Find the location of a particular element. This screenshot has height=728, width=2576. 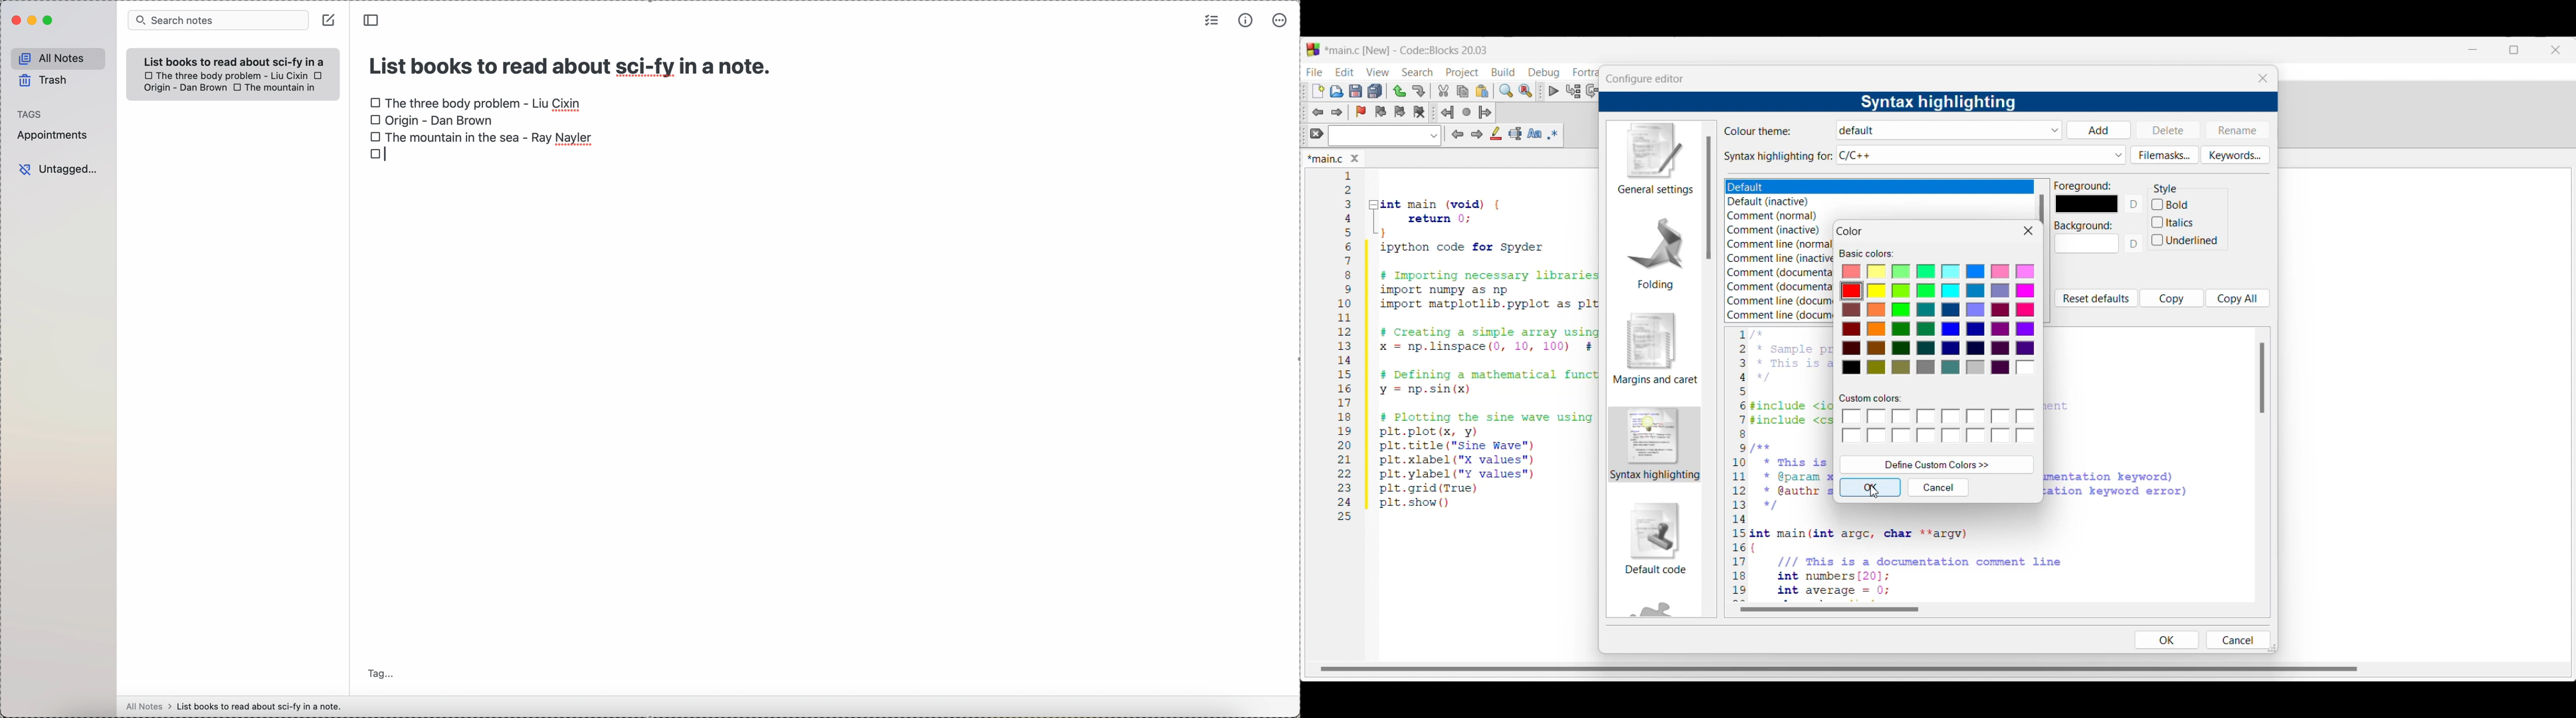

Close is located at coordinates (2029, 231).